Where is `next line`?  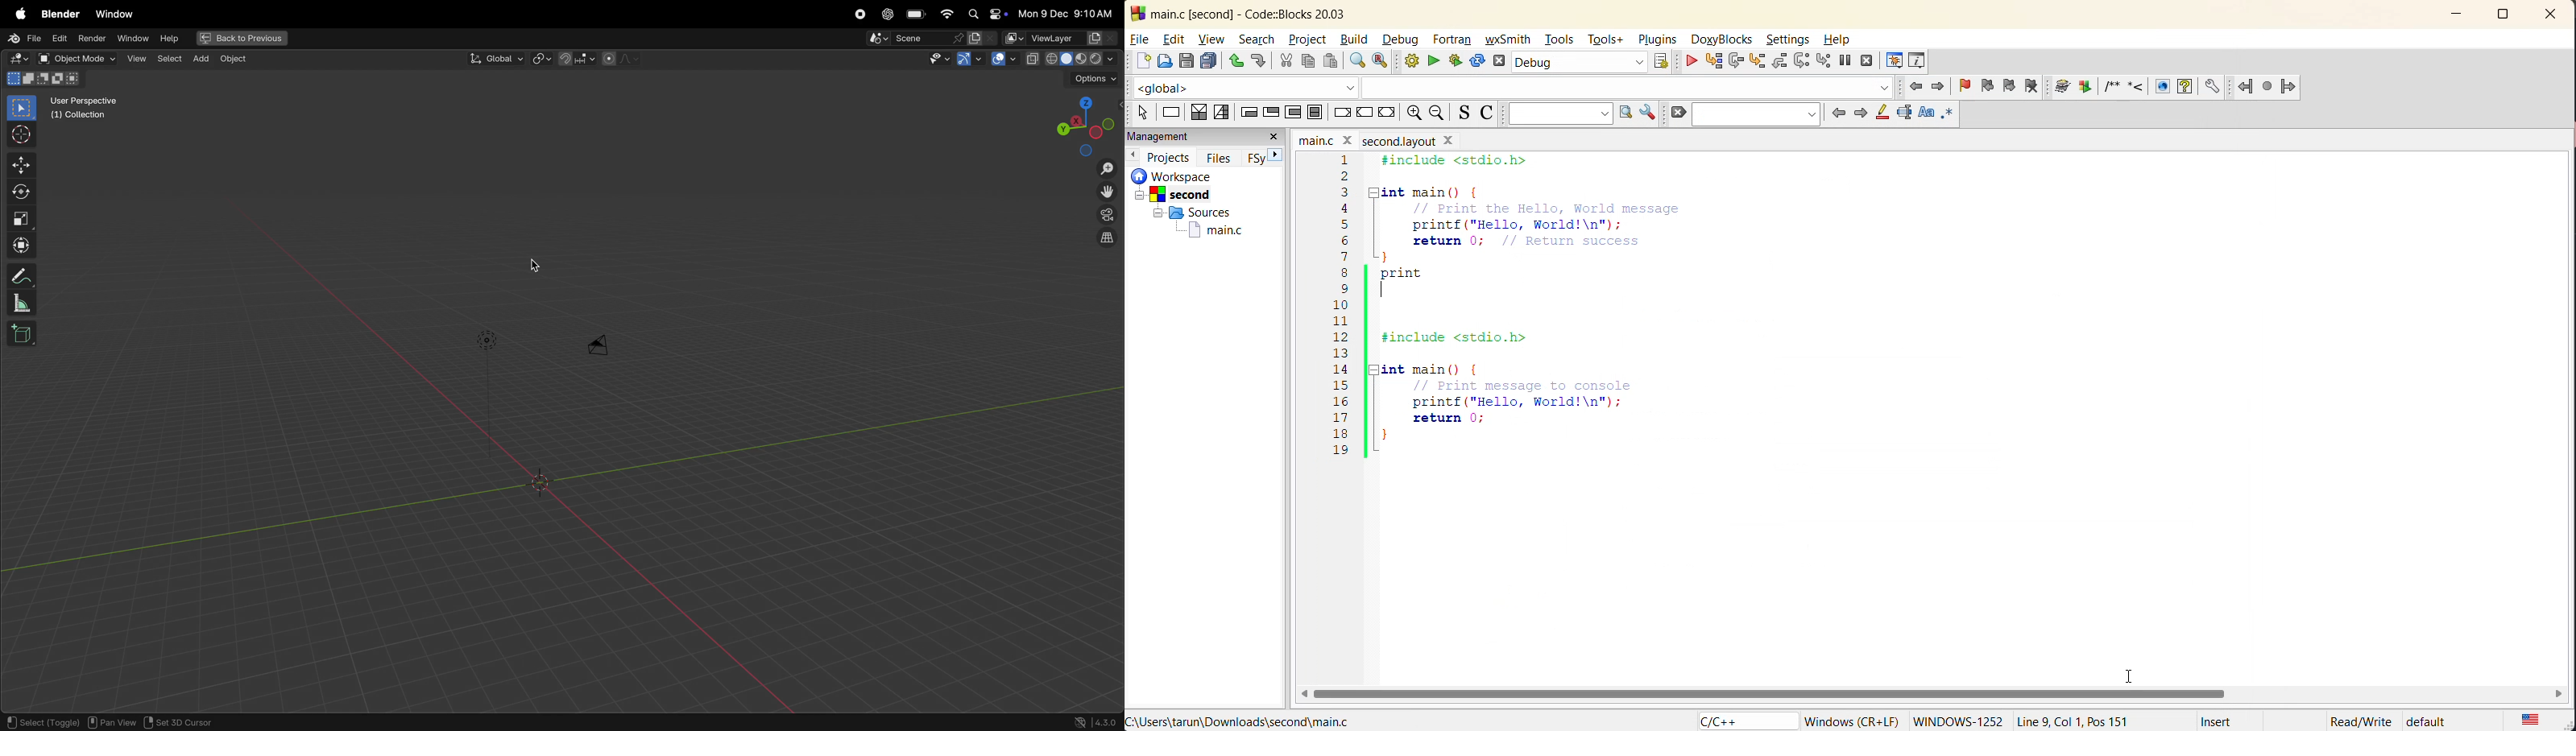 next line is located at coordinates (1736, 63).